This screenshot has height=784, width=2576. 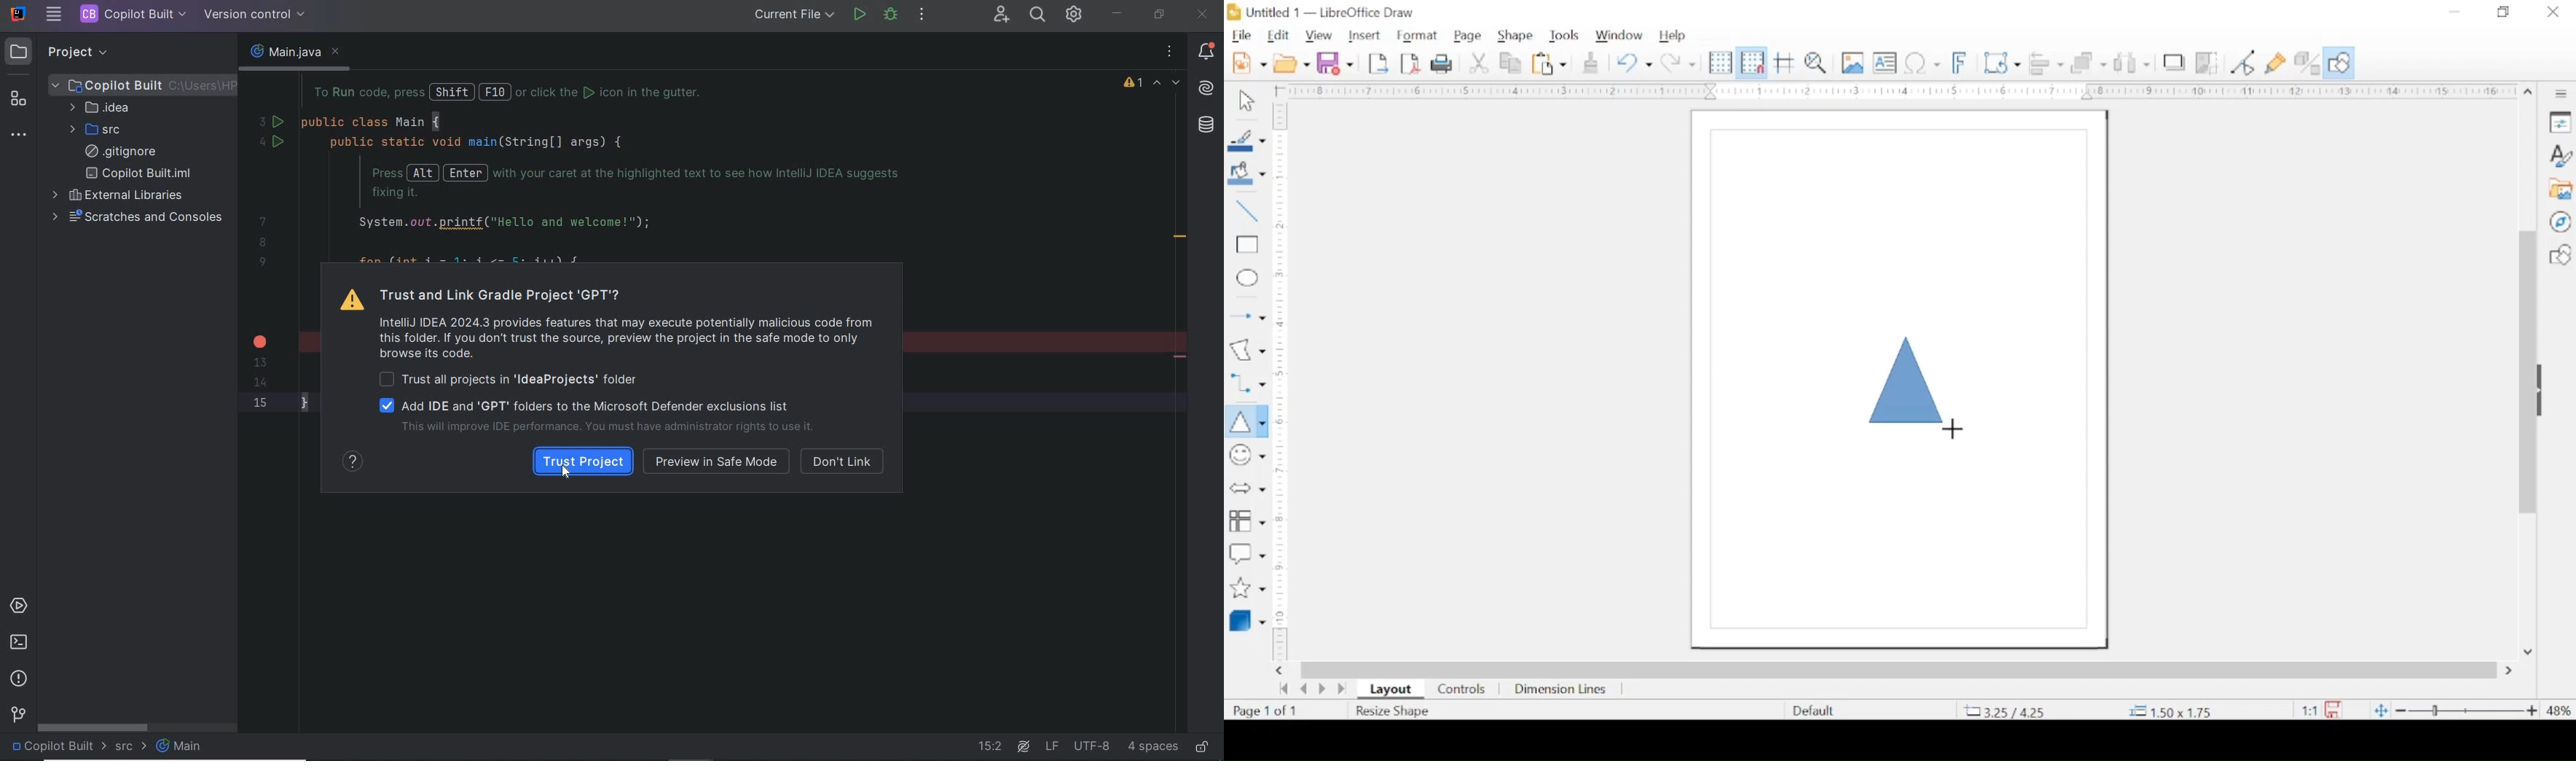 I want to click on scrollbar, so click(x=92, y=726).